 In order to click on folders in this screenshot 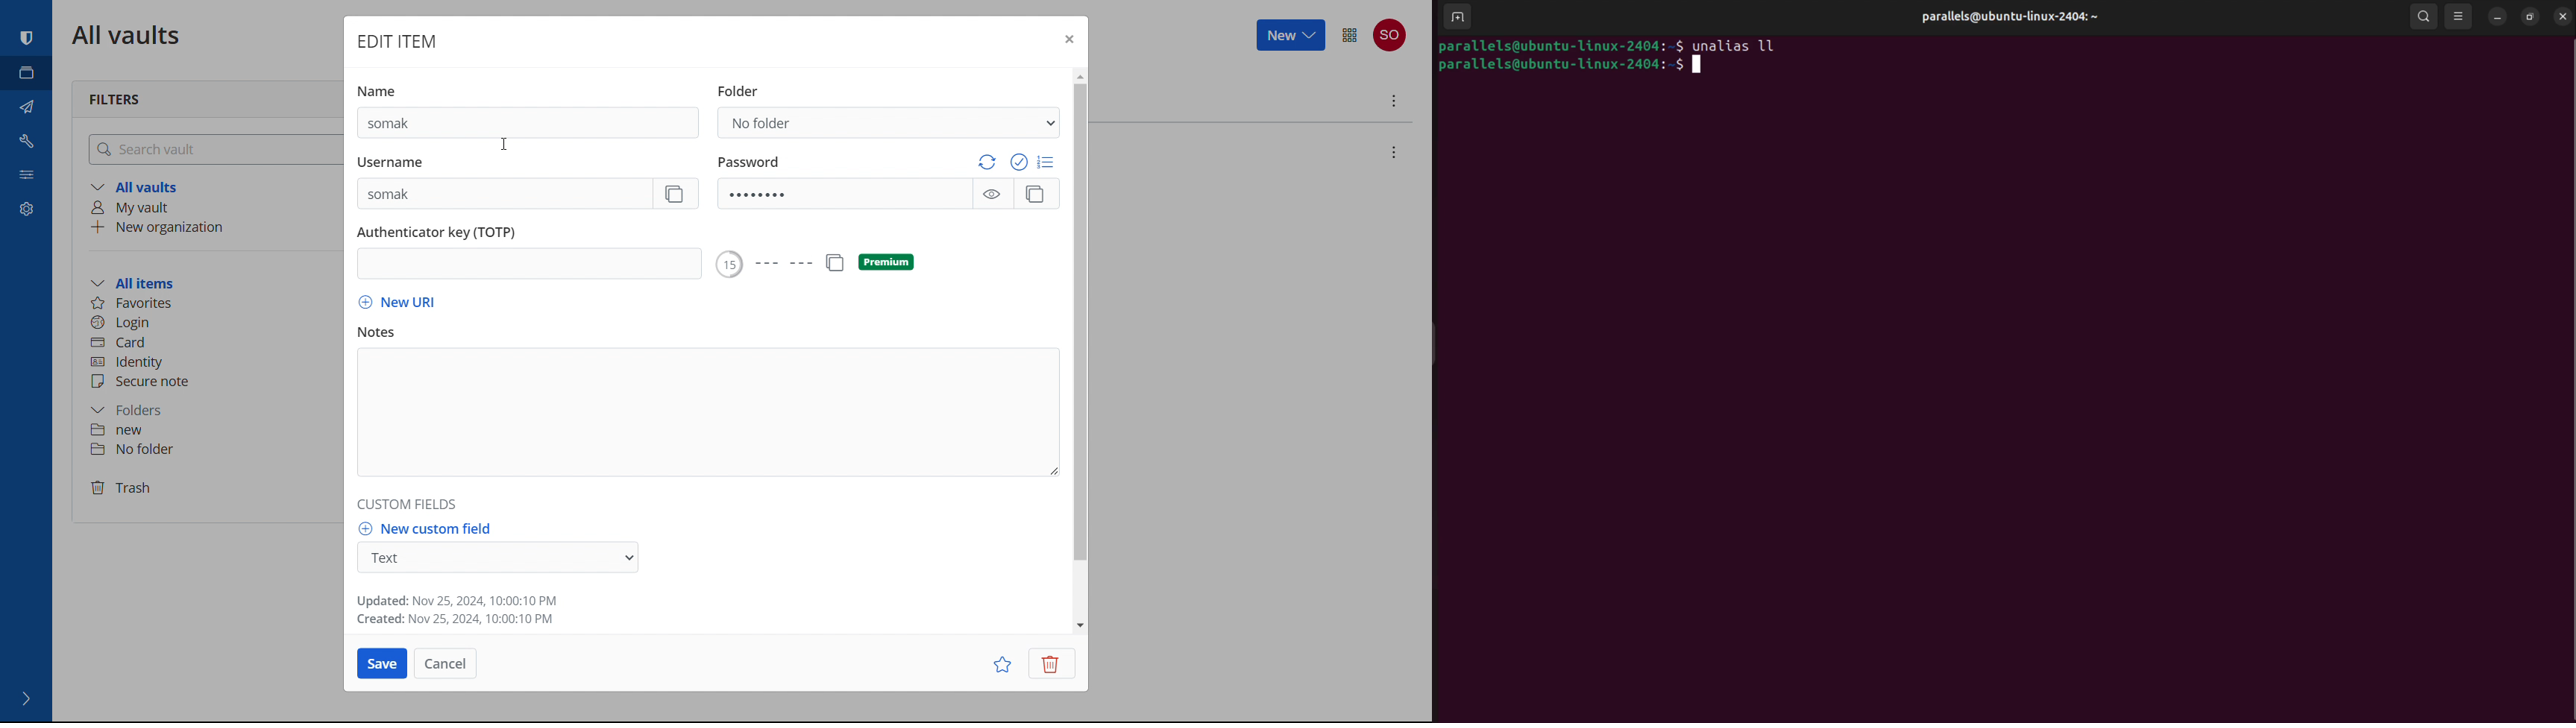, I will do `click(213, 407)`.